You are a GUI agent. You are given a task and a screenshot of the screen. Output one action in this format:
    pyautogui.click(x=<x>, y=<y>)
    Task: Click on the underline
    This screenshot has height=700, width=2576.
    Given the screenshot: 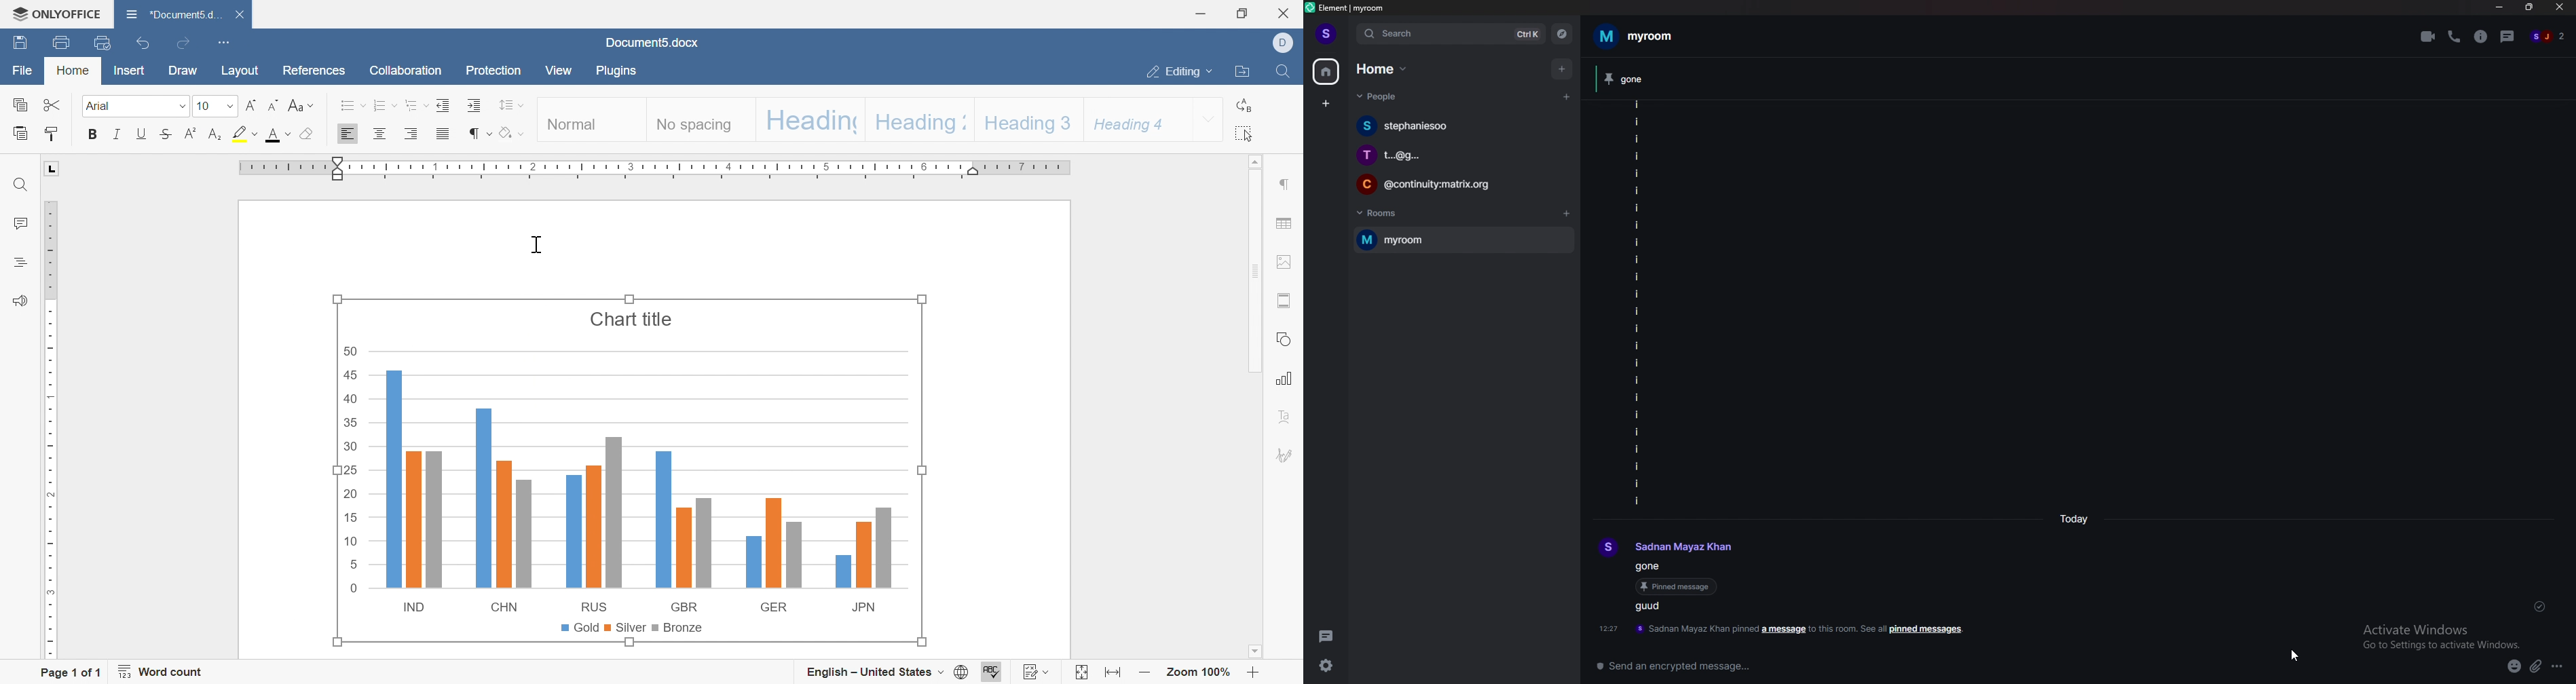 What is the action you would take?
    pyautogui.click(x=141, y=134)
    